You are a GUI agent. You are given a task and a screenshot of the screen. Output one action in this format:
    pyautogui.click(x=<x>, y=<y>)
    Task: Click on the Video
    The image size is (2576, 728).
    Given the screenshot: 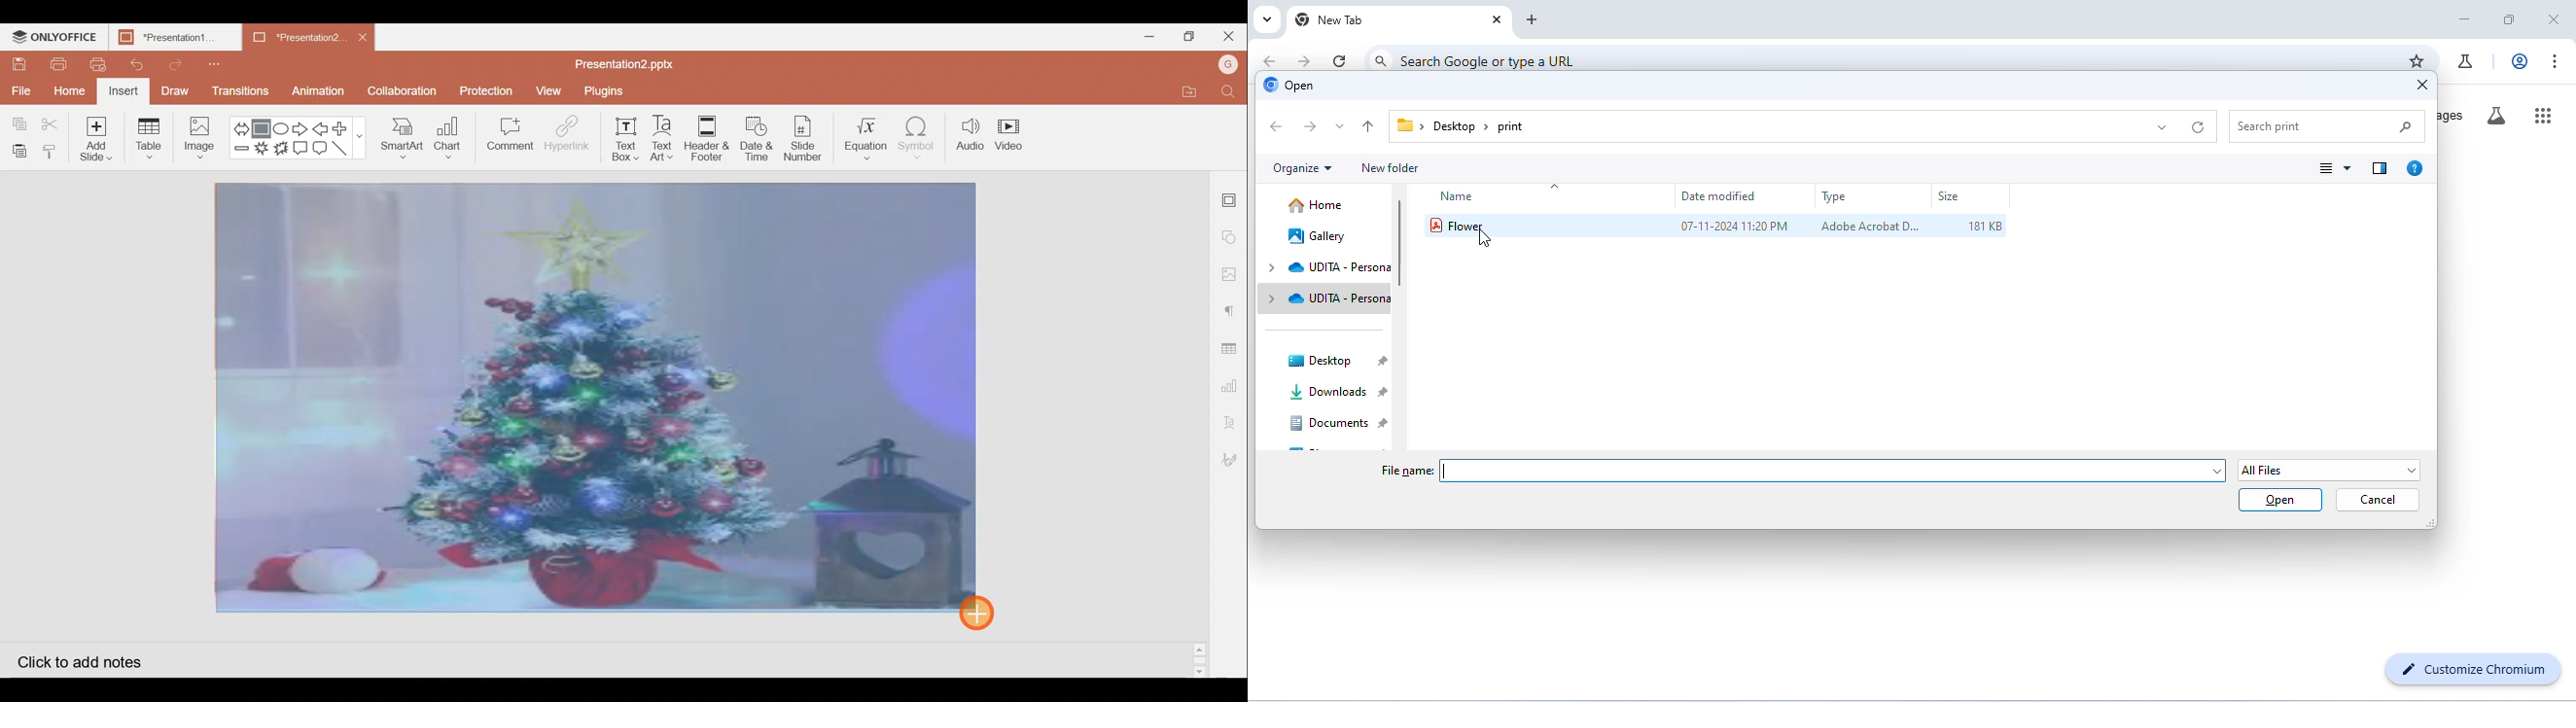 What is the action you would take?
    pyautogui.click(x=1013, y=139)
    